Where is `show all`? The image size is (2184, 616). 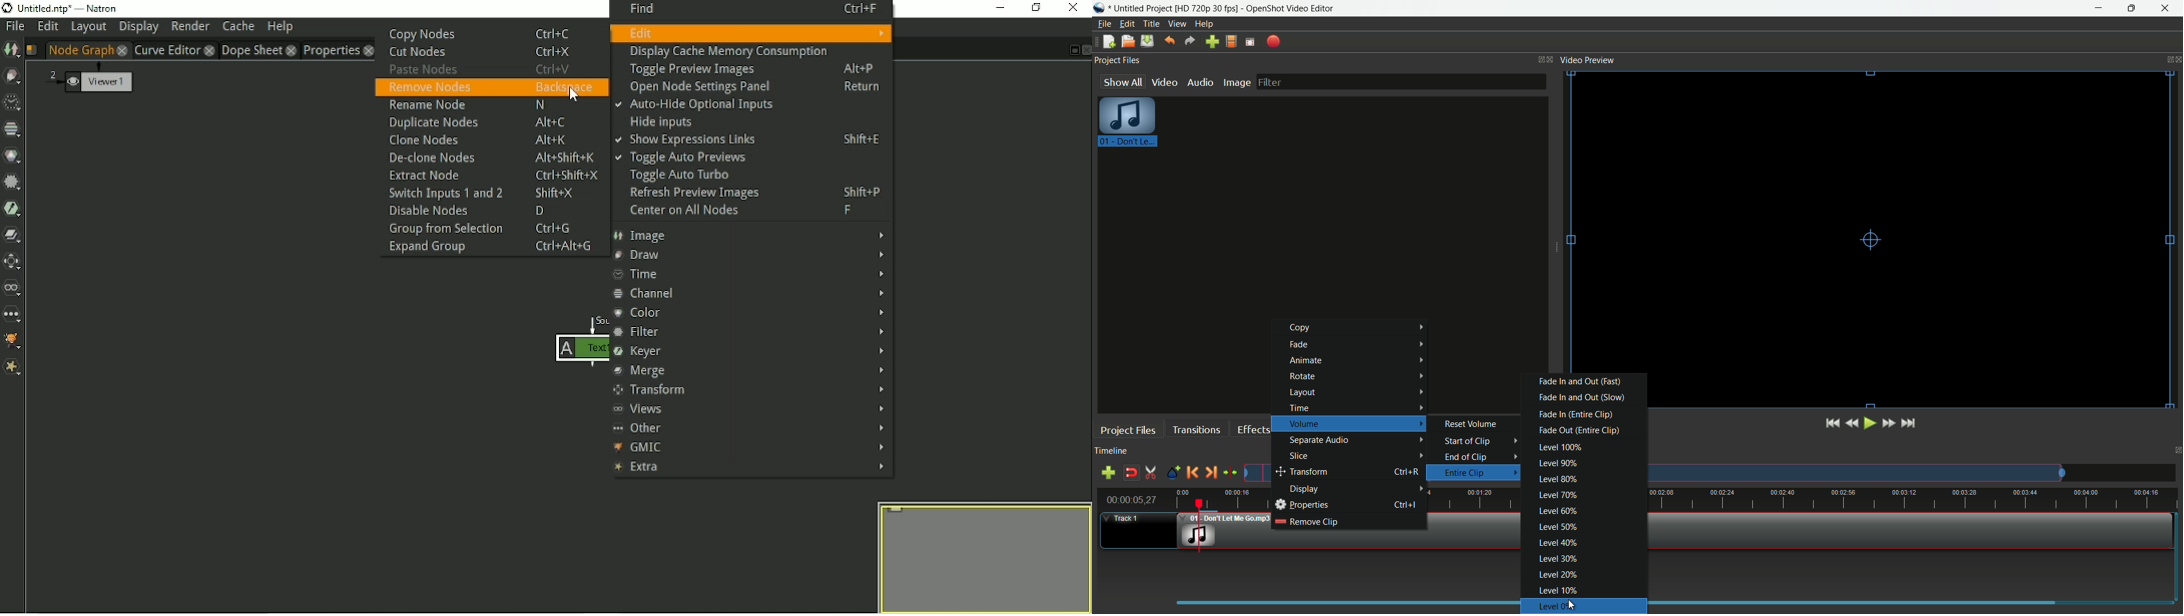
show all is located at coordinates (1122, 81).